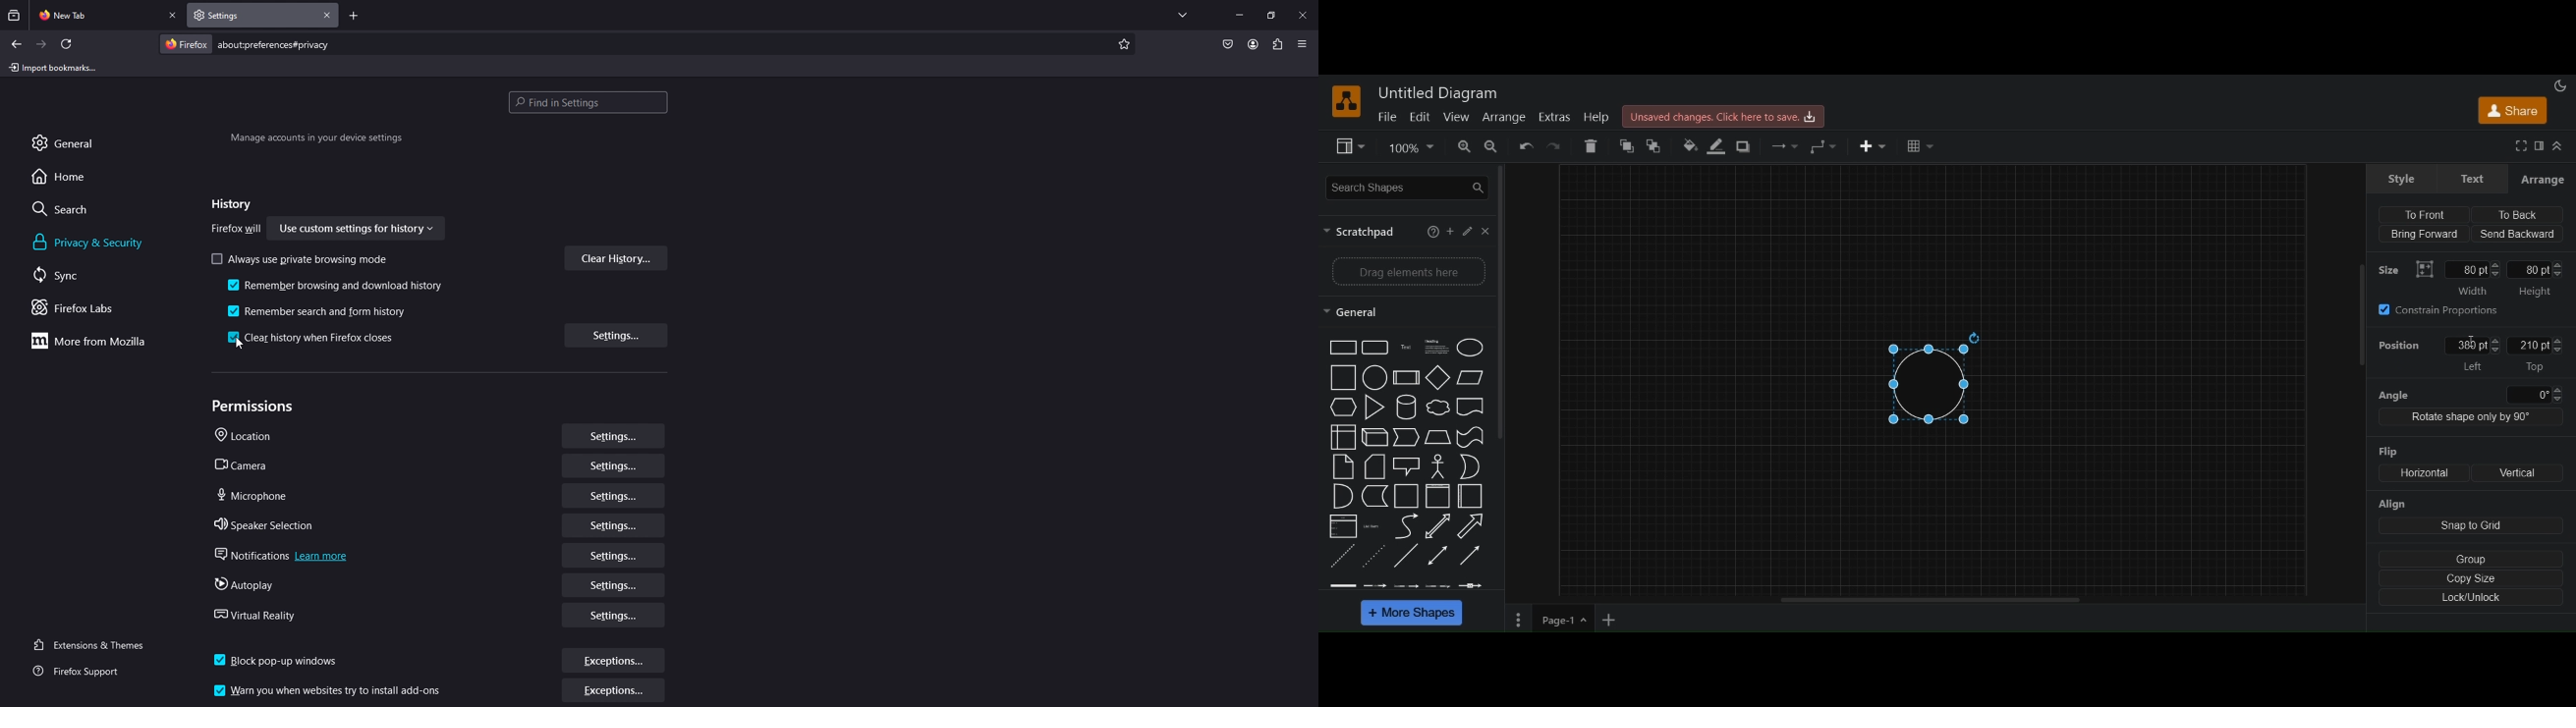  What do you see at coordinates (1726, 117) in the screenshot?
I see `unsaved changes, click here to save.` at bounding box center [1726, 117].